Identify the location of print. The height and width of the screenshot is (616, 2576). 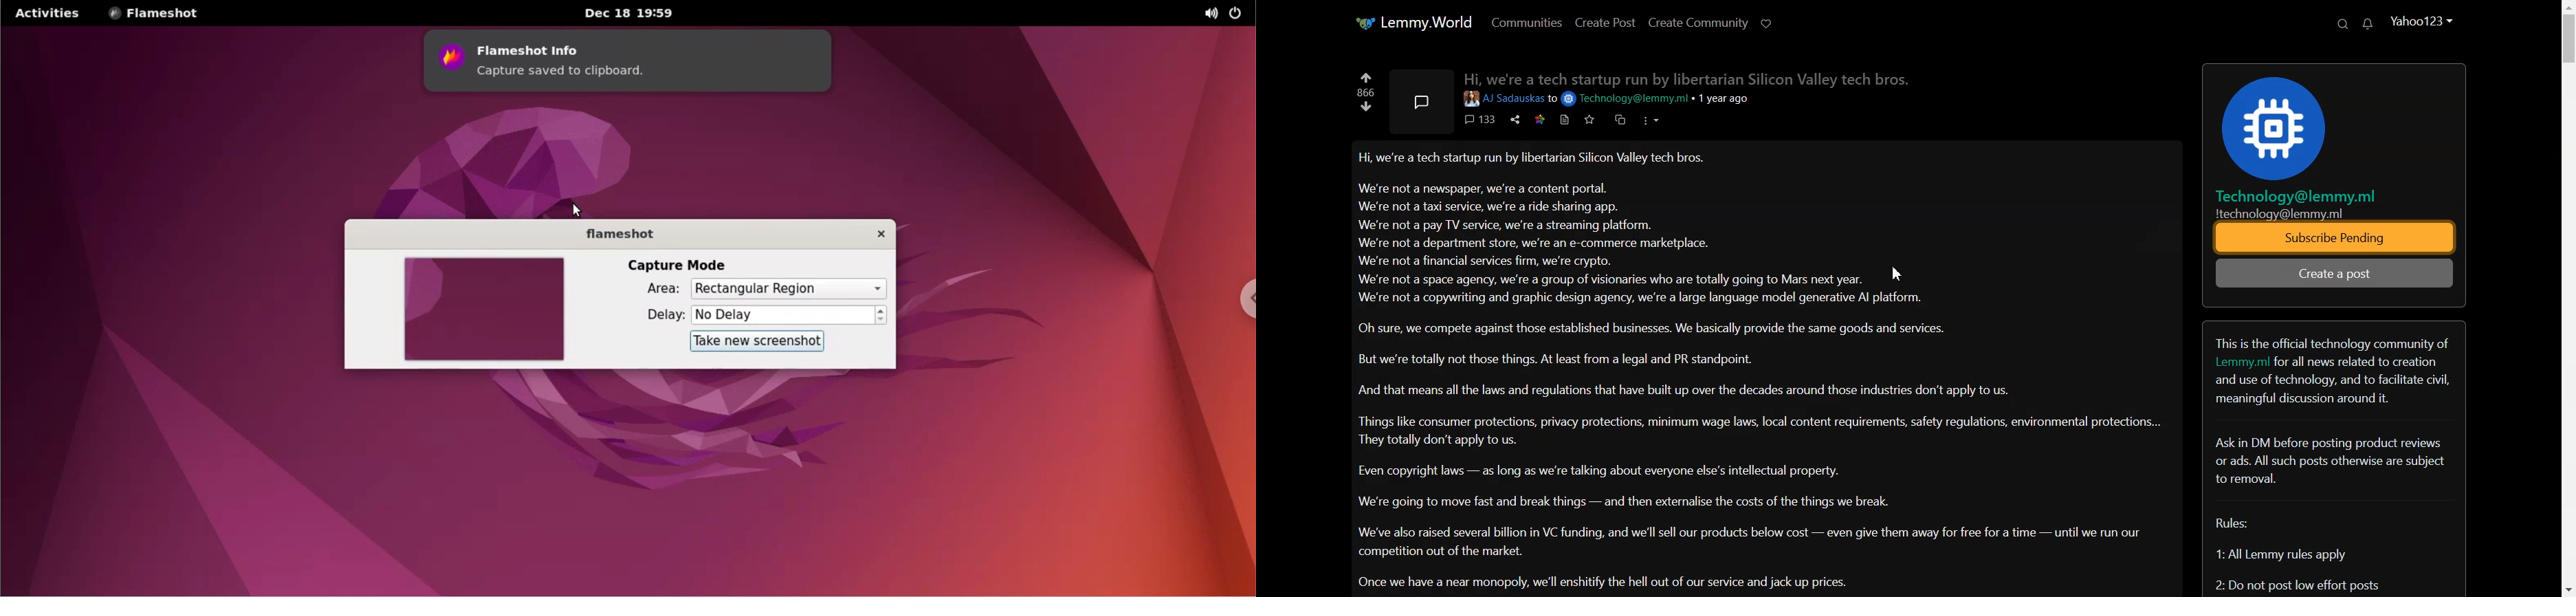
(1565, 120).